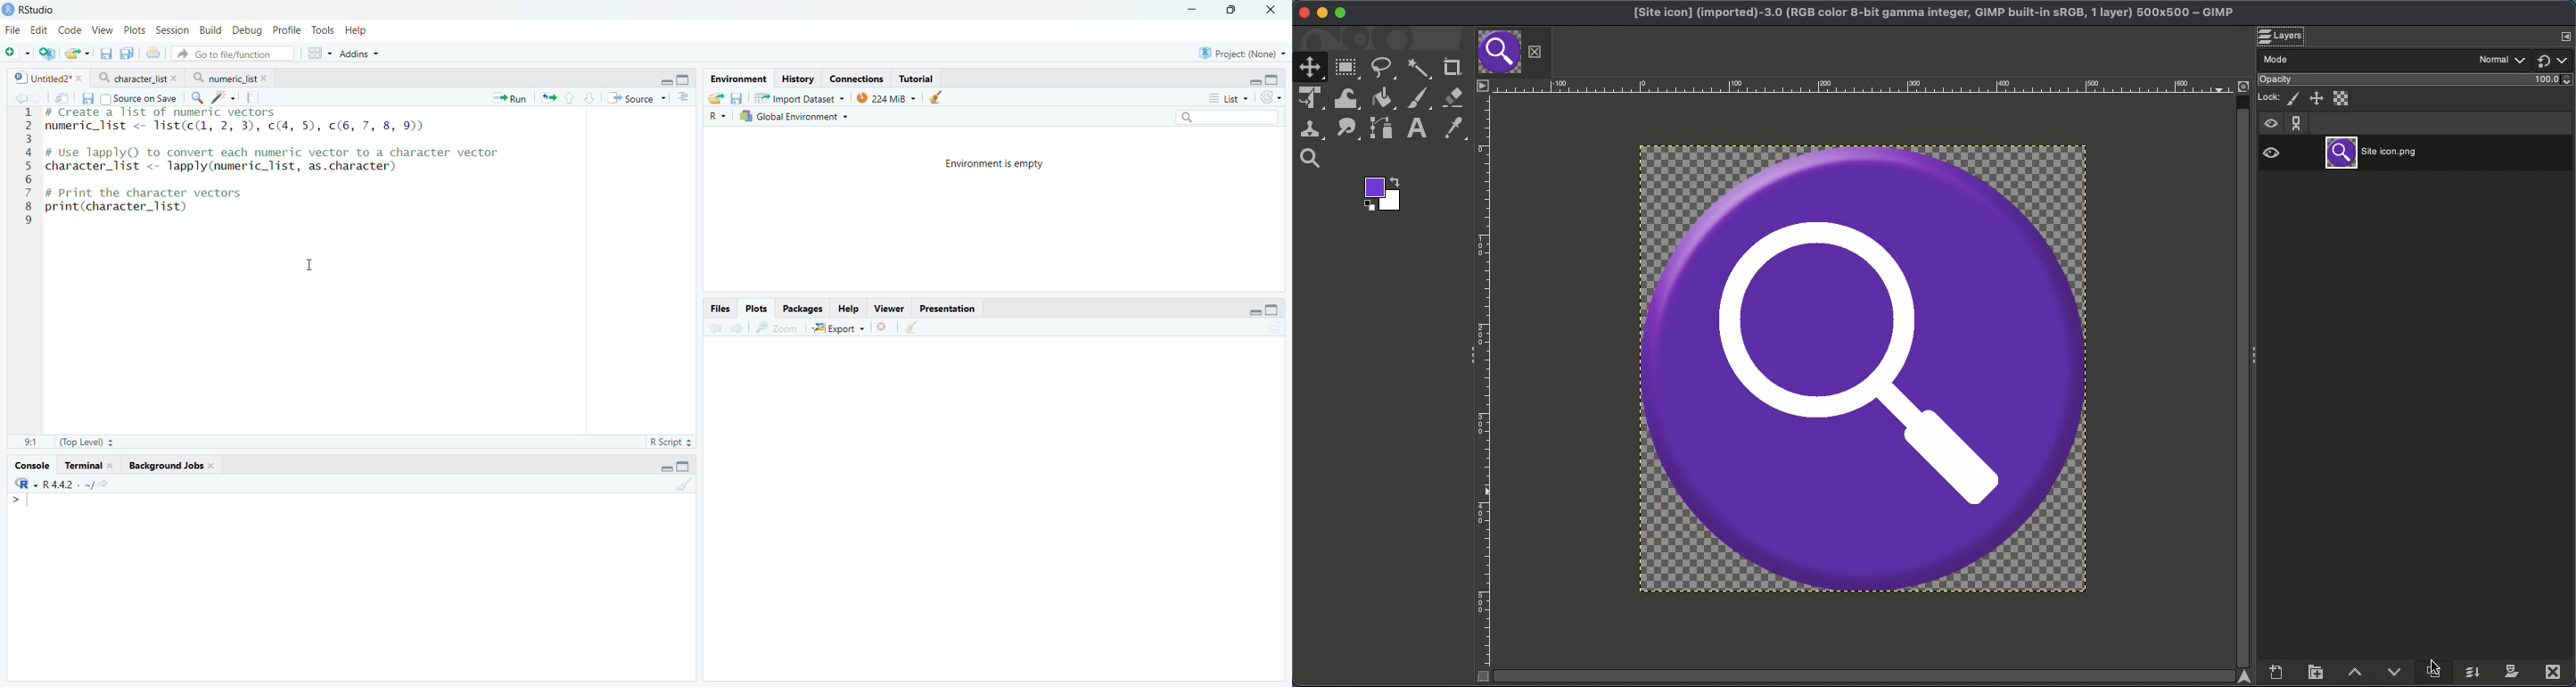  Describe the element at coordinates (665, 467) in the screenshot. I see `Hide` at that location.